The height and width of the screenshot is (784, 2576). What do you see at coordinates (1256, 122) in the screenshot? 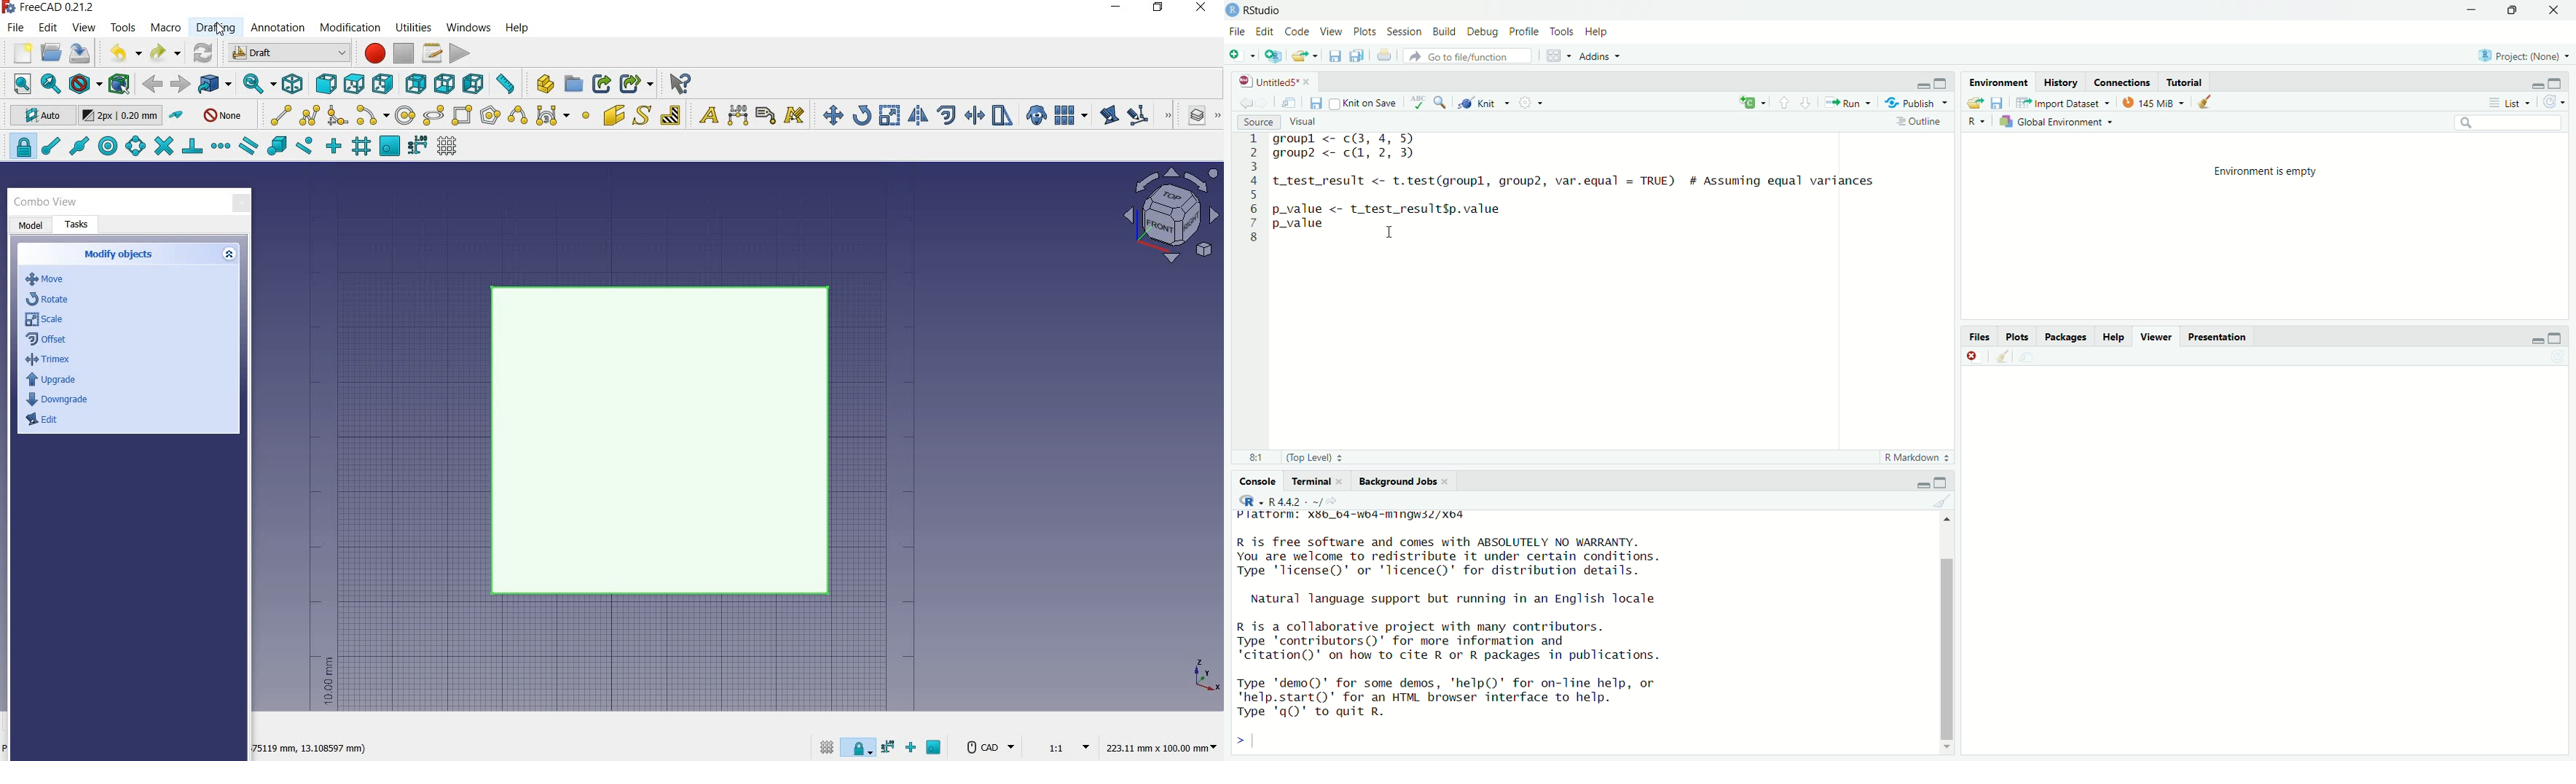
I see `Source` at bounding box center [1256, 122].